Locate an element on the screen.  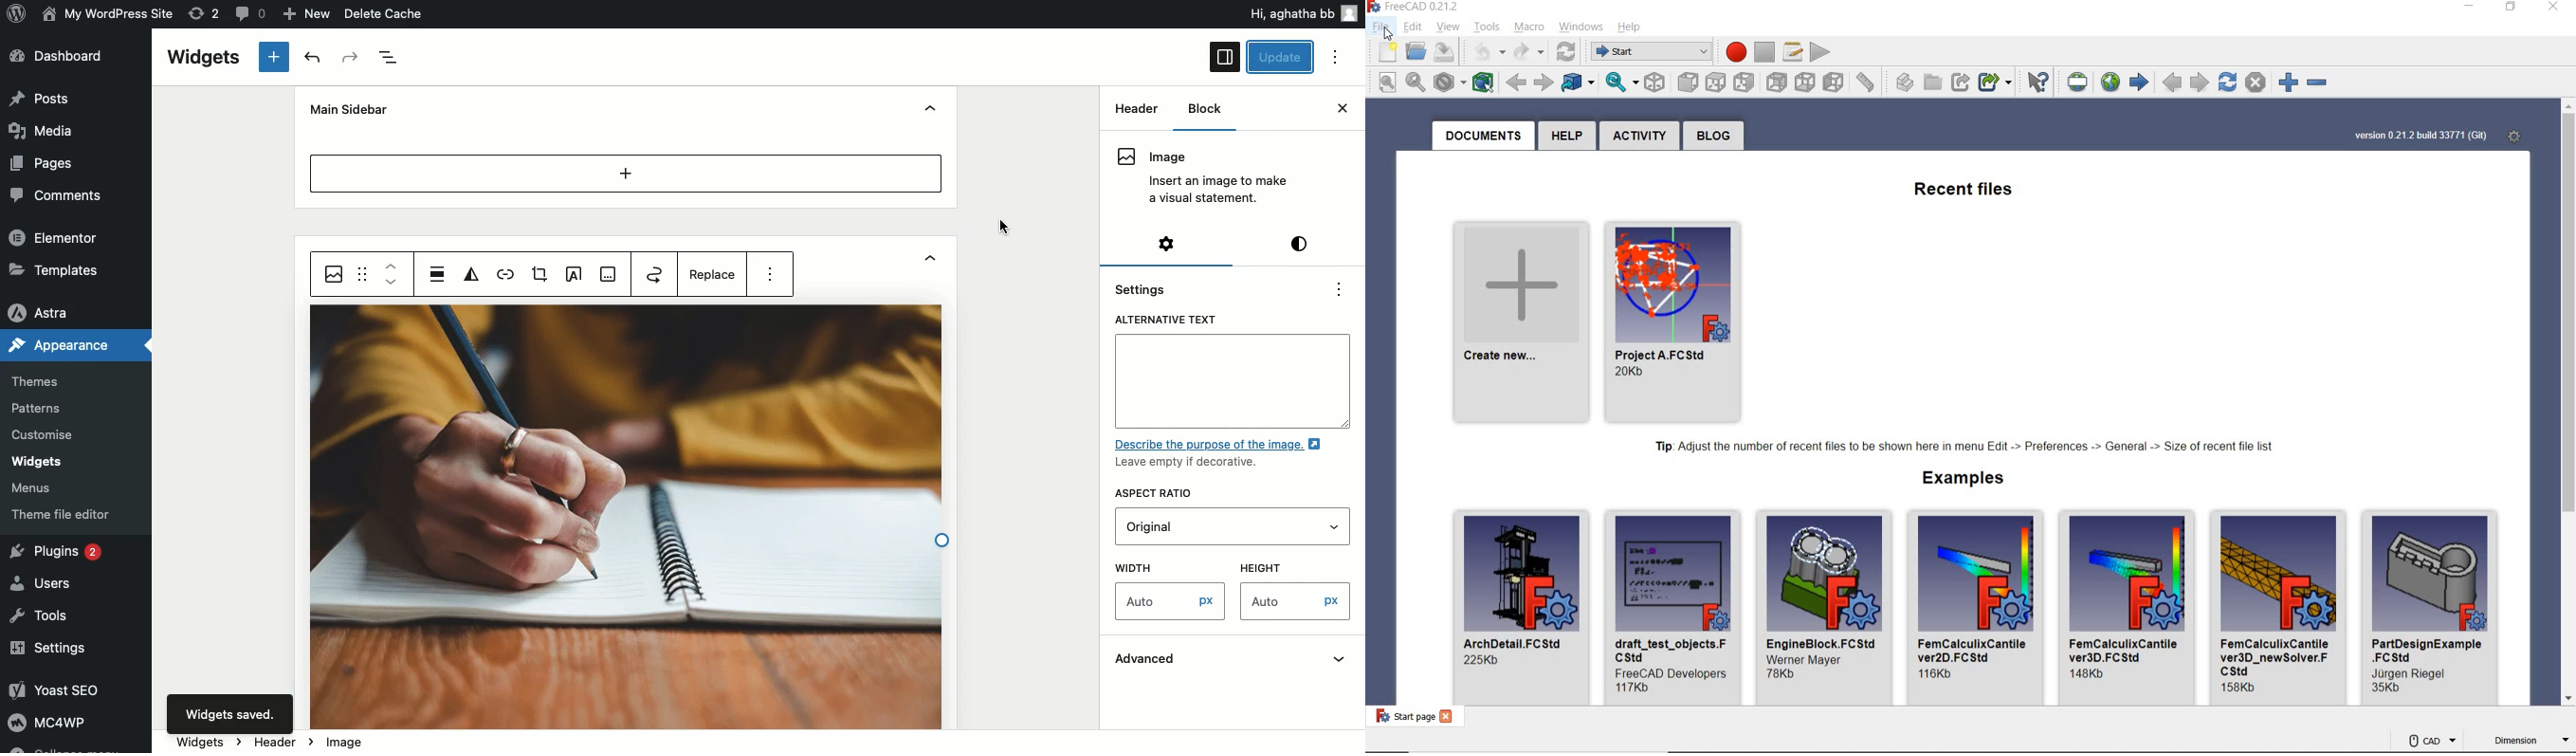
RIGHT is located at coordinates (1745, 84).